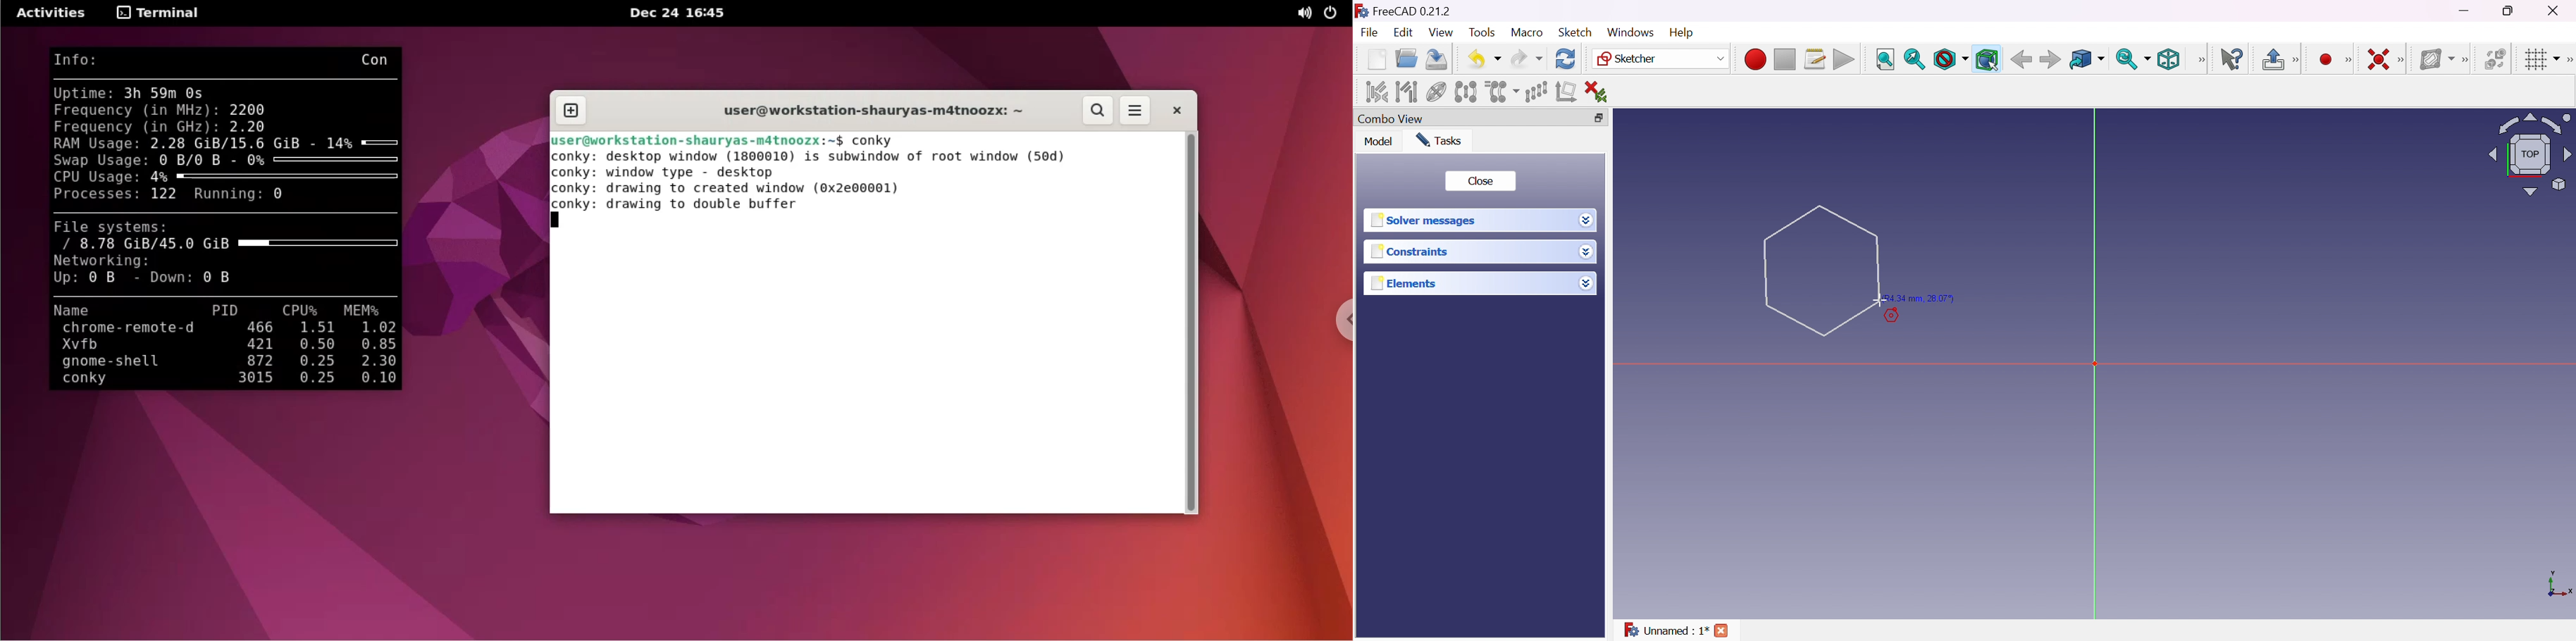 This screenshot has height=644, width=2576. I want to click on Constraints, so click(1413, 251).